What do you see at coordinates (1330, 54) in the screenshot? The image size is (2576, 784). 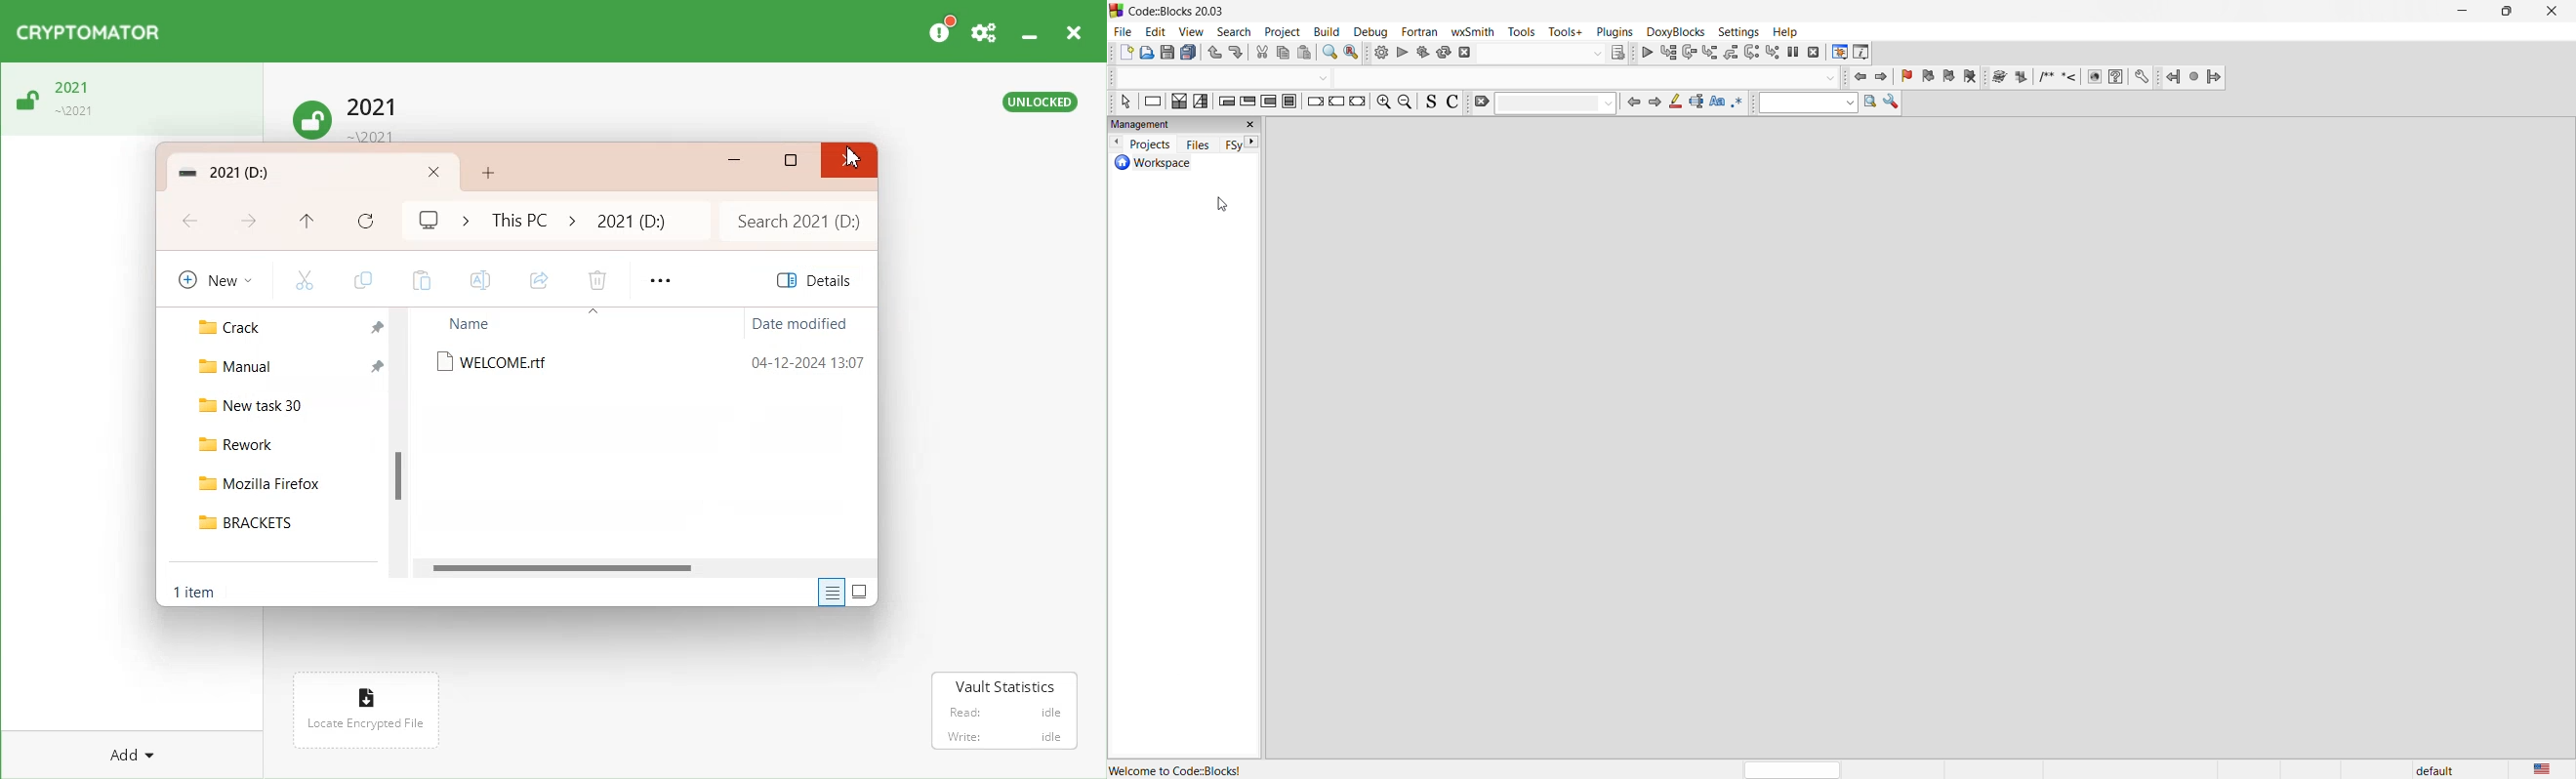 I see `find` at bounding box center [1330, 54].